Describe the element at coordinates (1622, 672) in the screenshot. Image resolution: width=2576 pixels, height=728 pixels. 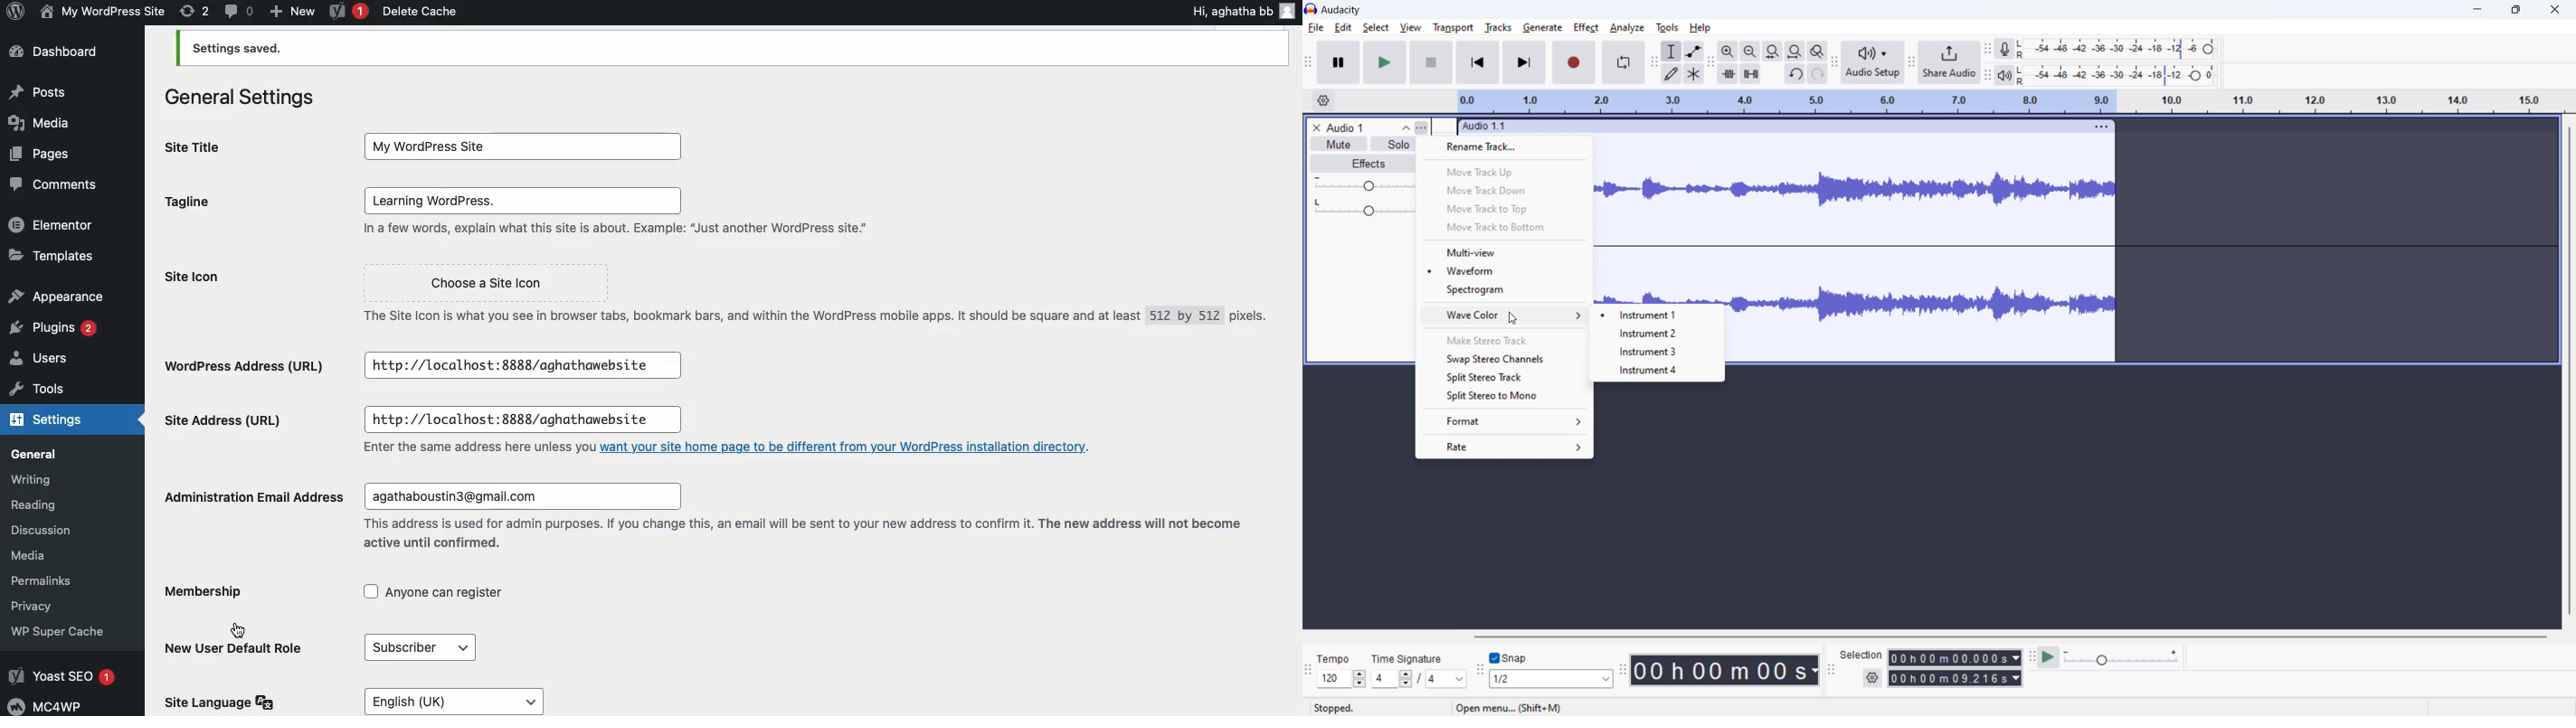
I see `time toolbar` at that location.